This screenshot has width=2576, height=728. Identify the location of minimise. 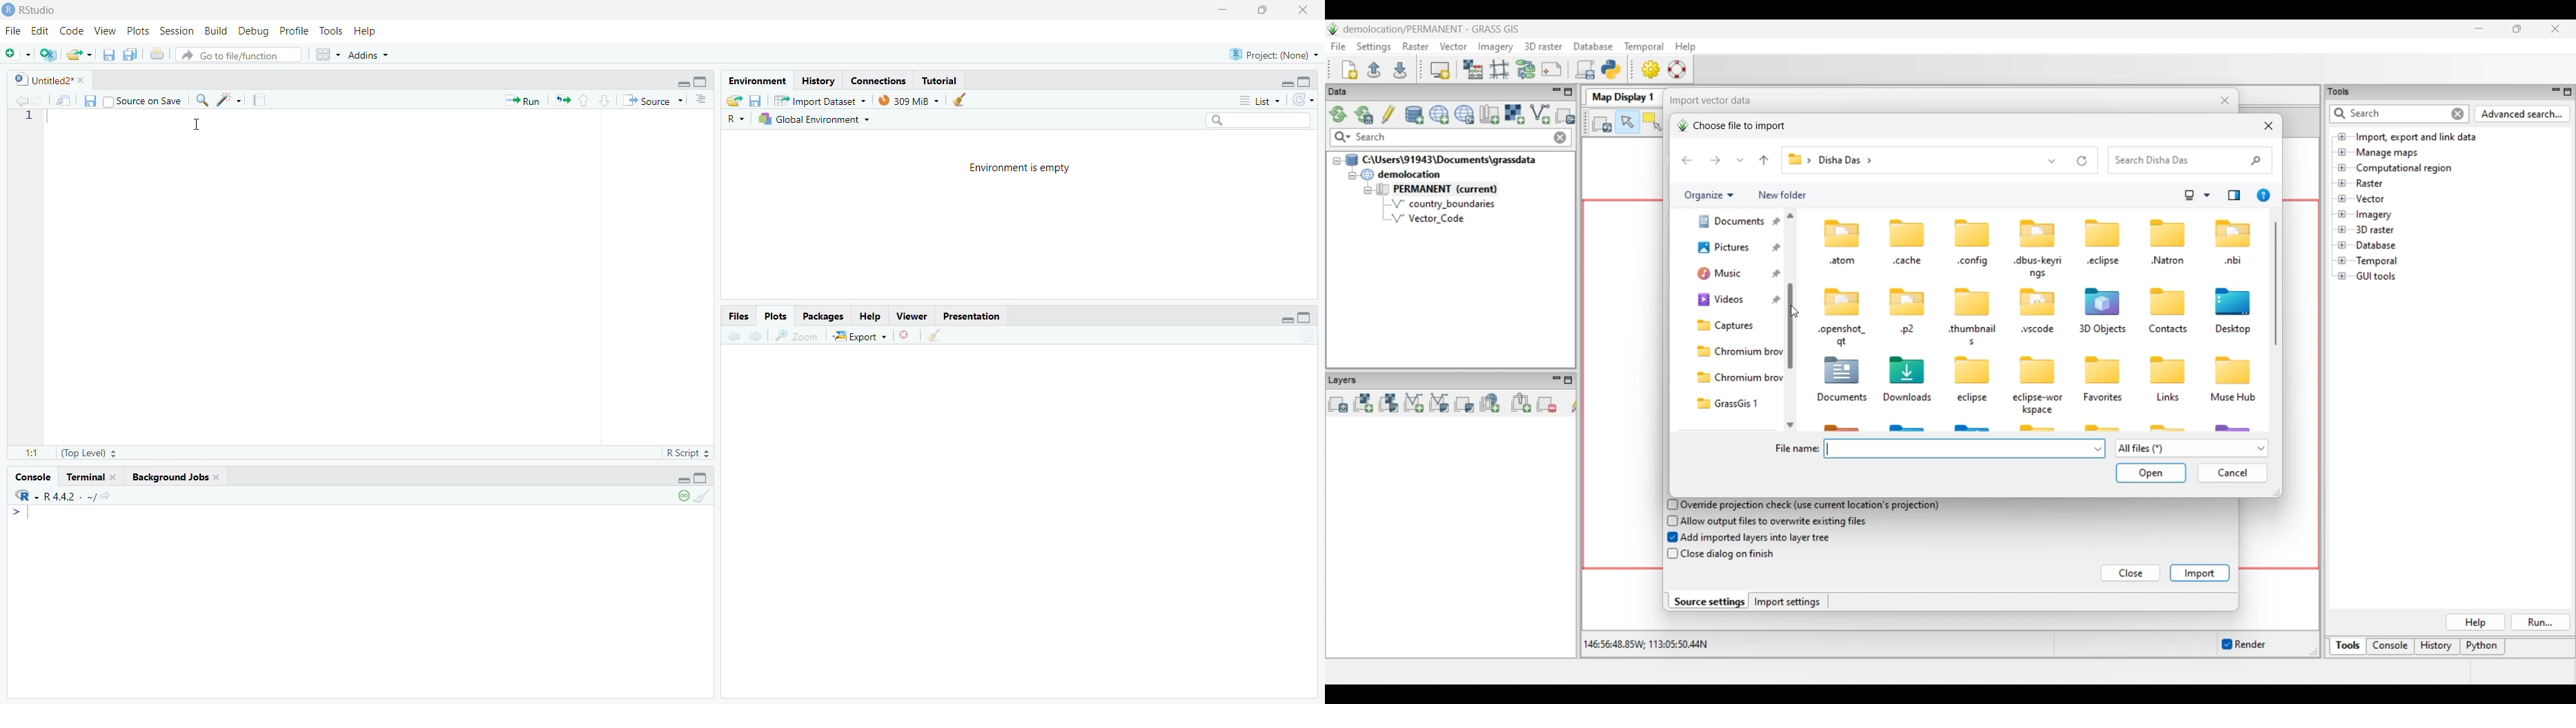
(677, 480).